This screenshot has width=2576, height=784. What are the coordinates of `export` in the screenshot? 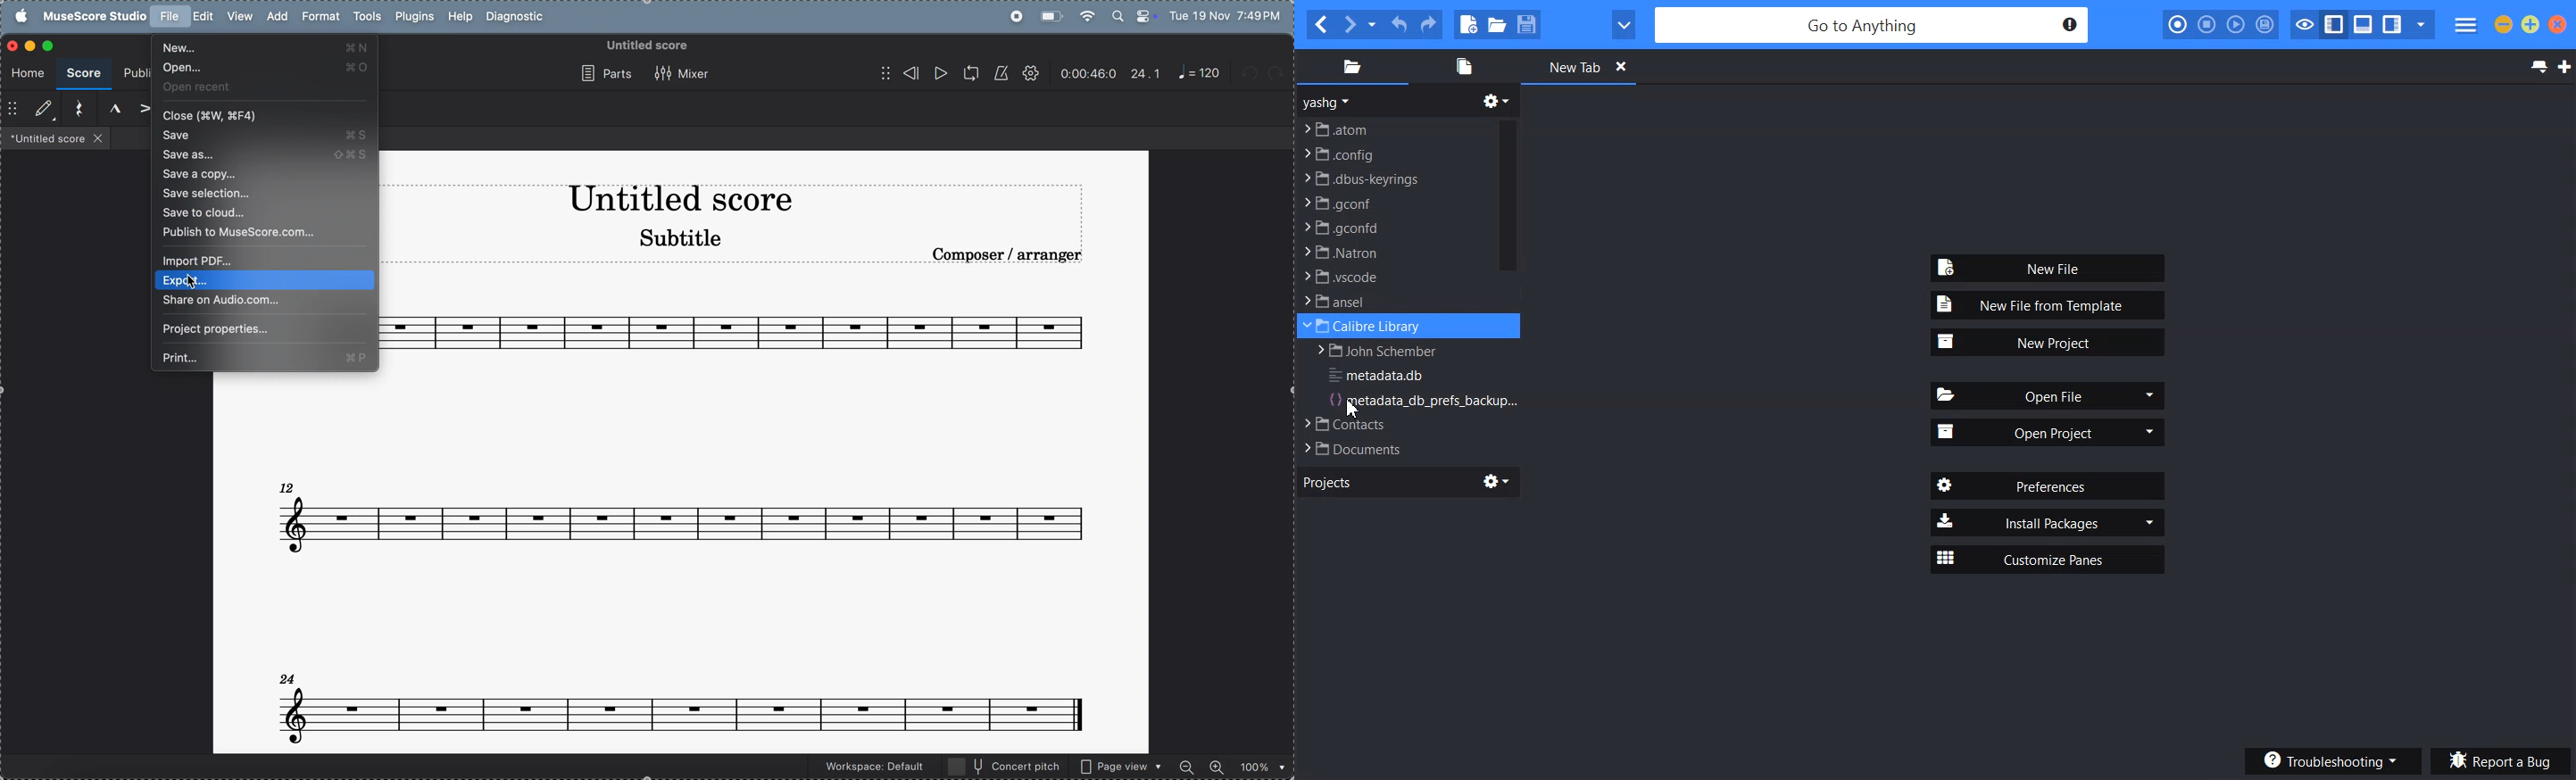 It's located at (265, 280).